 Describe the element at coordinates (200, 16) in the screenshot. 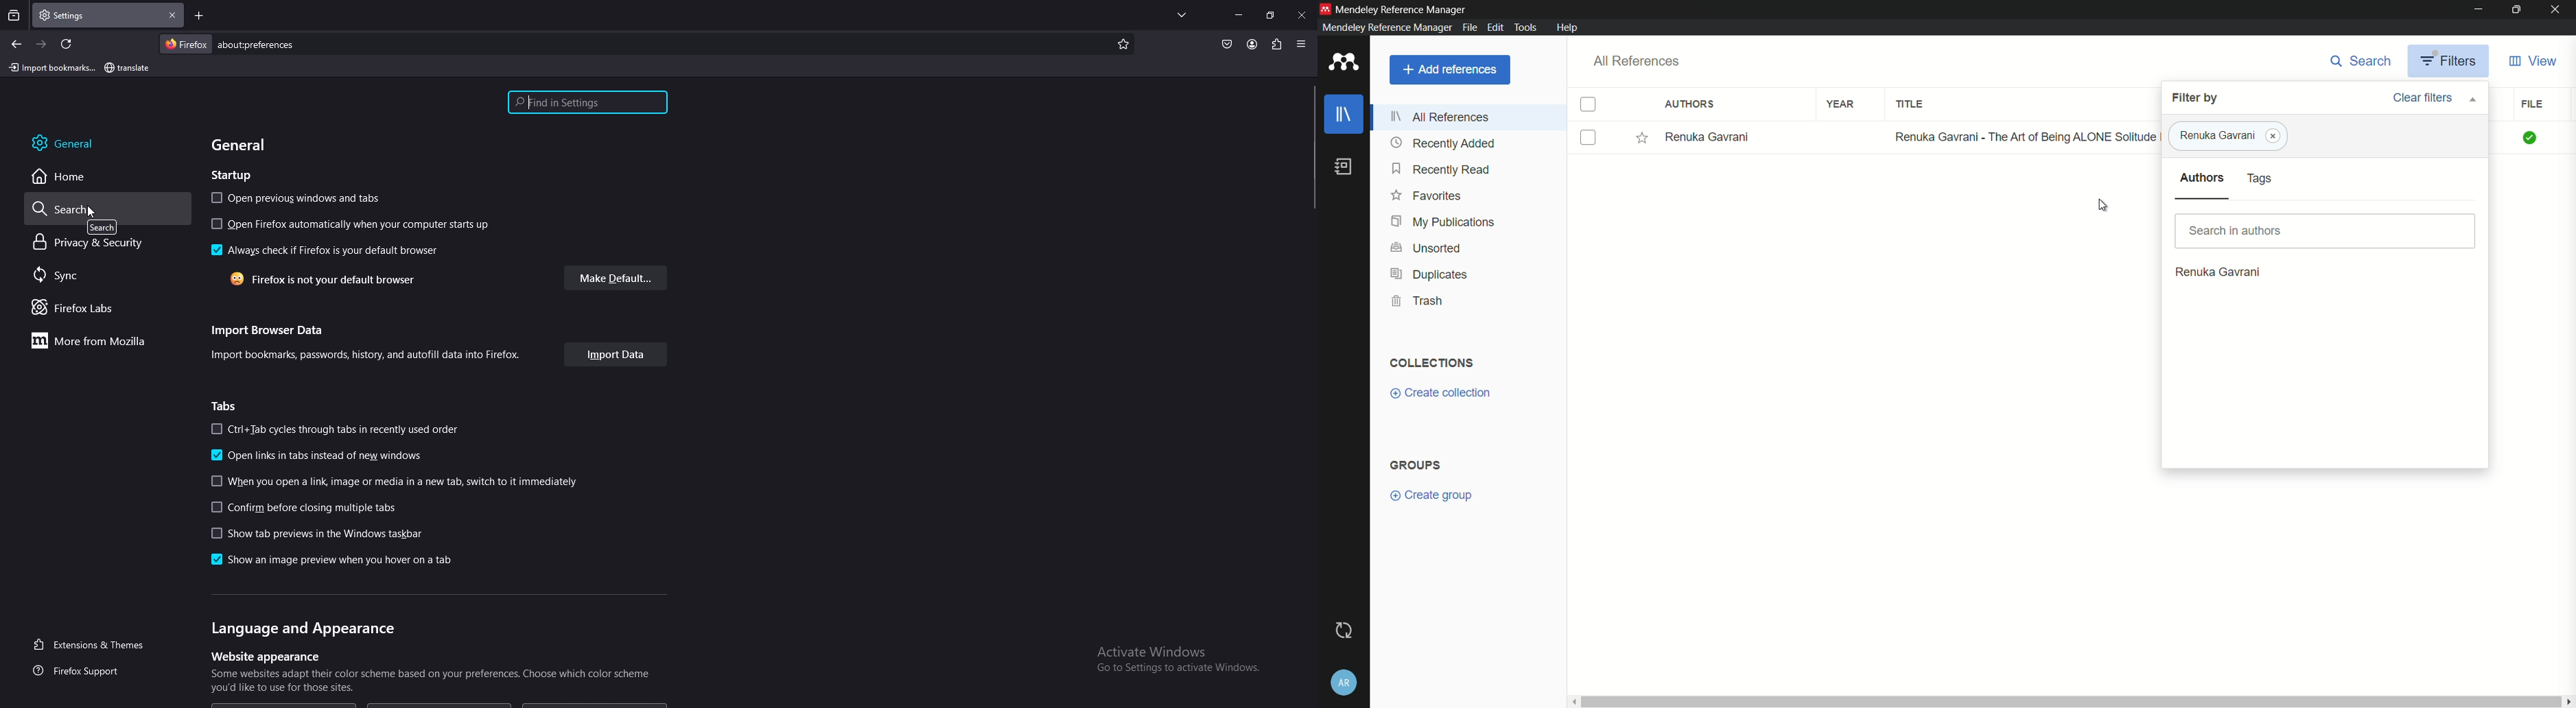

I see `add tab` at that location.